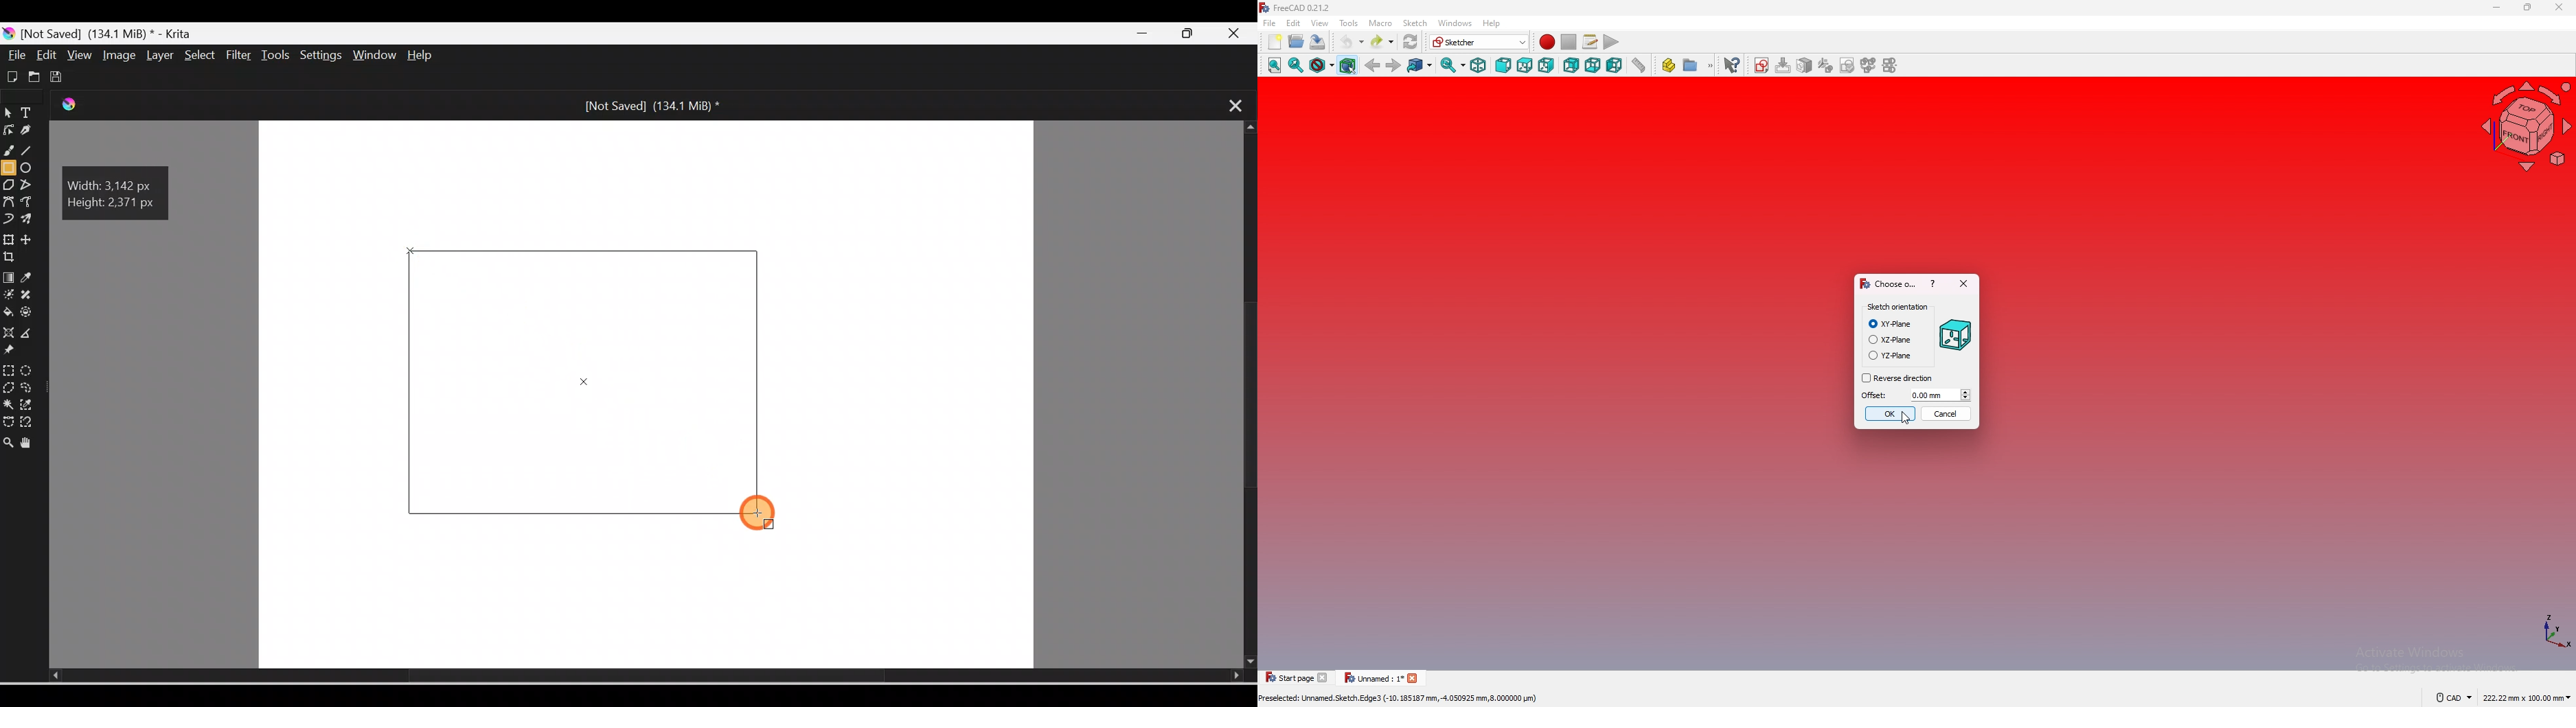 The image size is (2576, 728). What do you see at coordinates (31, 153) in the screenshot?
I see `Line` at bounding box center [31, 153].